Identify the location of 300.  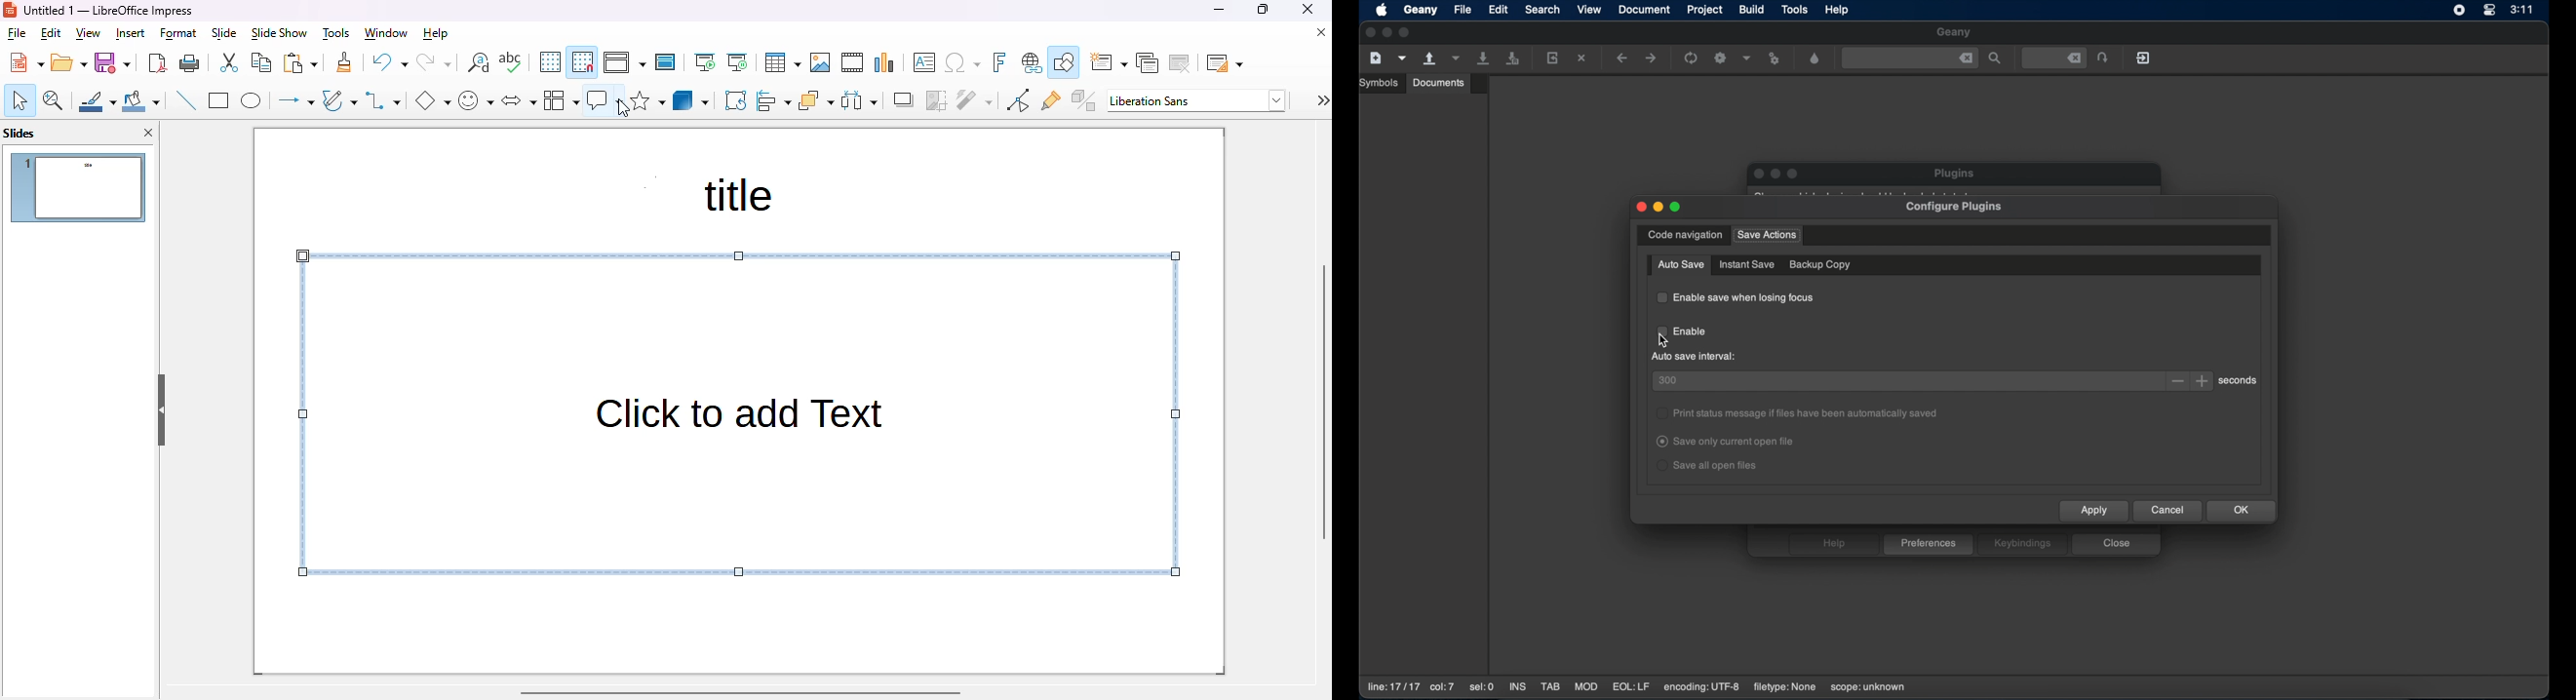
(1668, 380).